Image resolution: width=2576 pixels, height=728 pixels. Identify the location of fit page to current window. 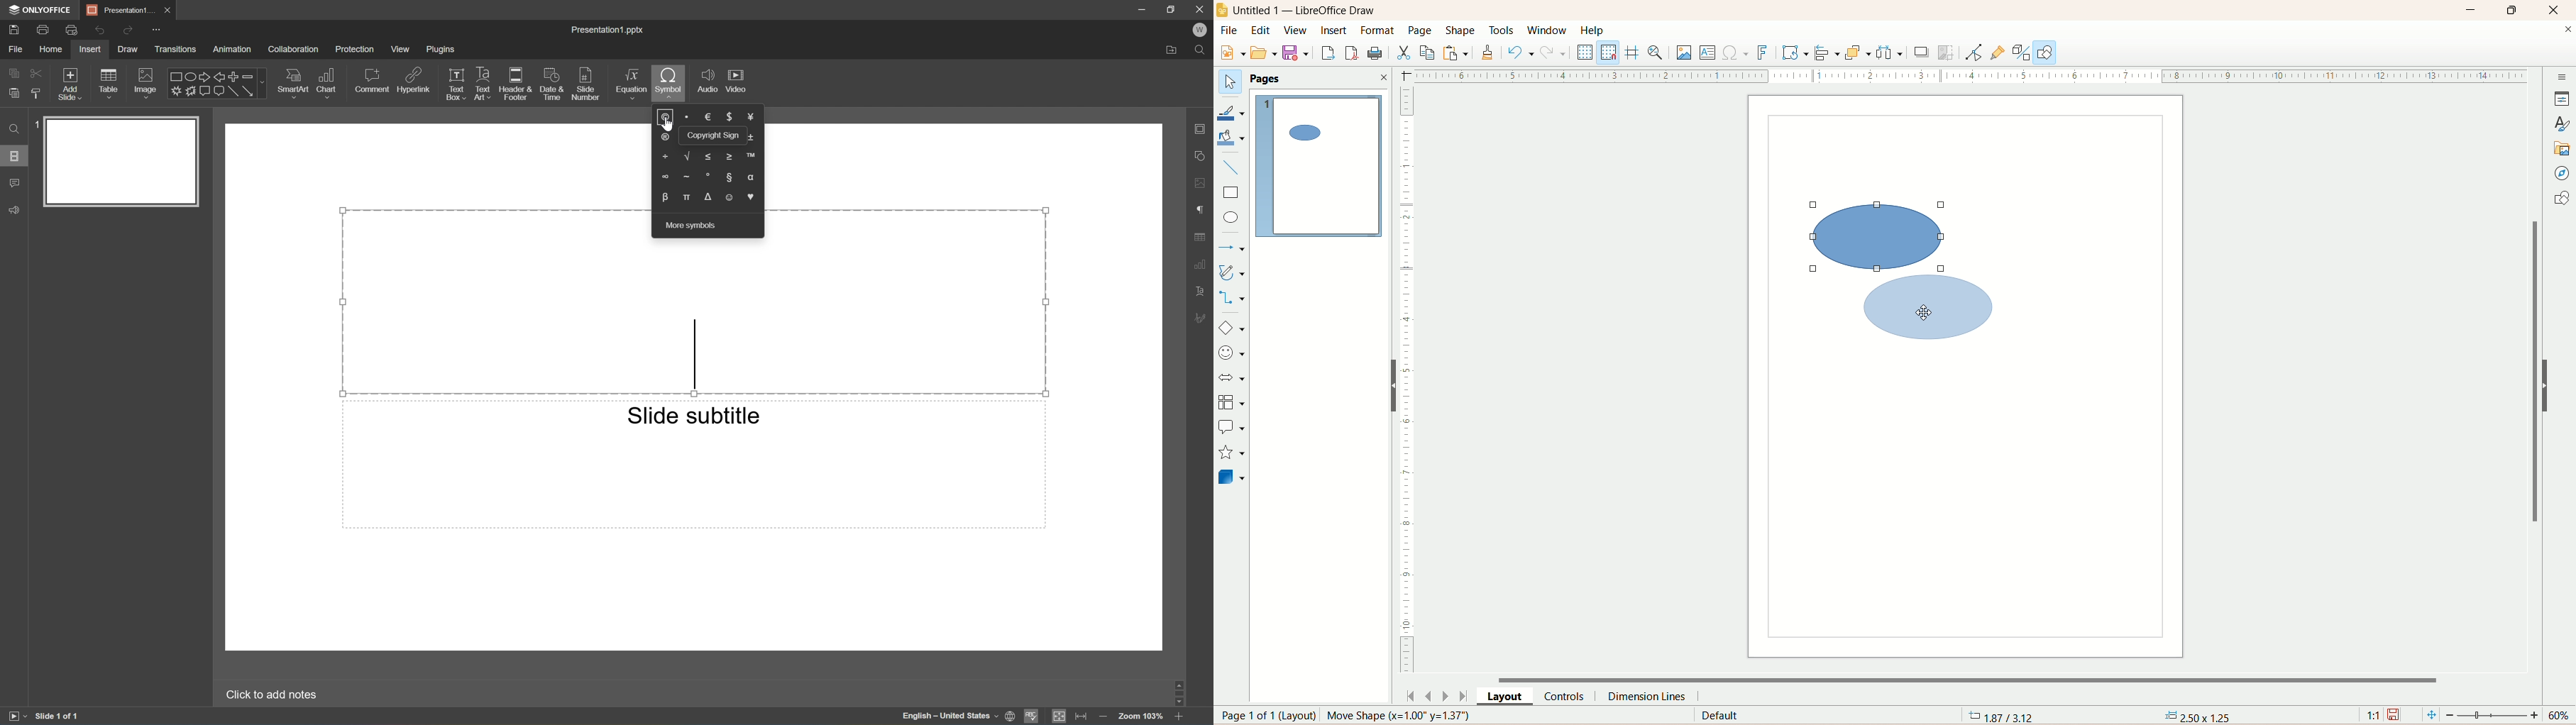
(2429, 715).